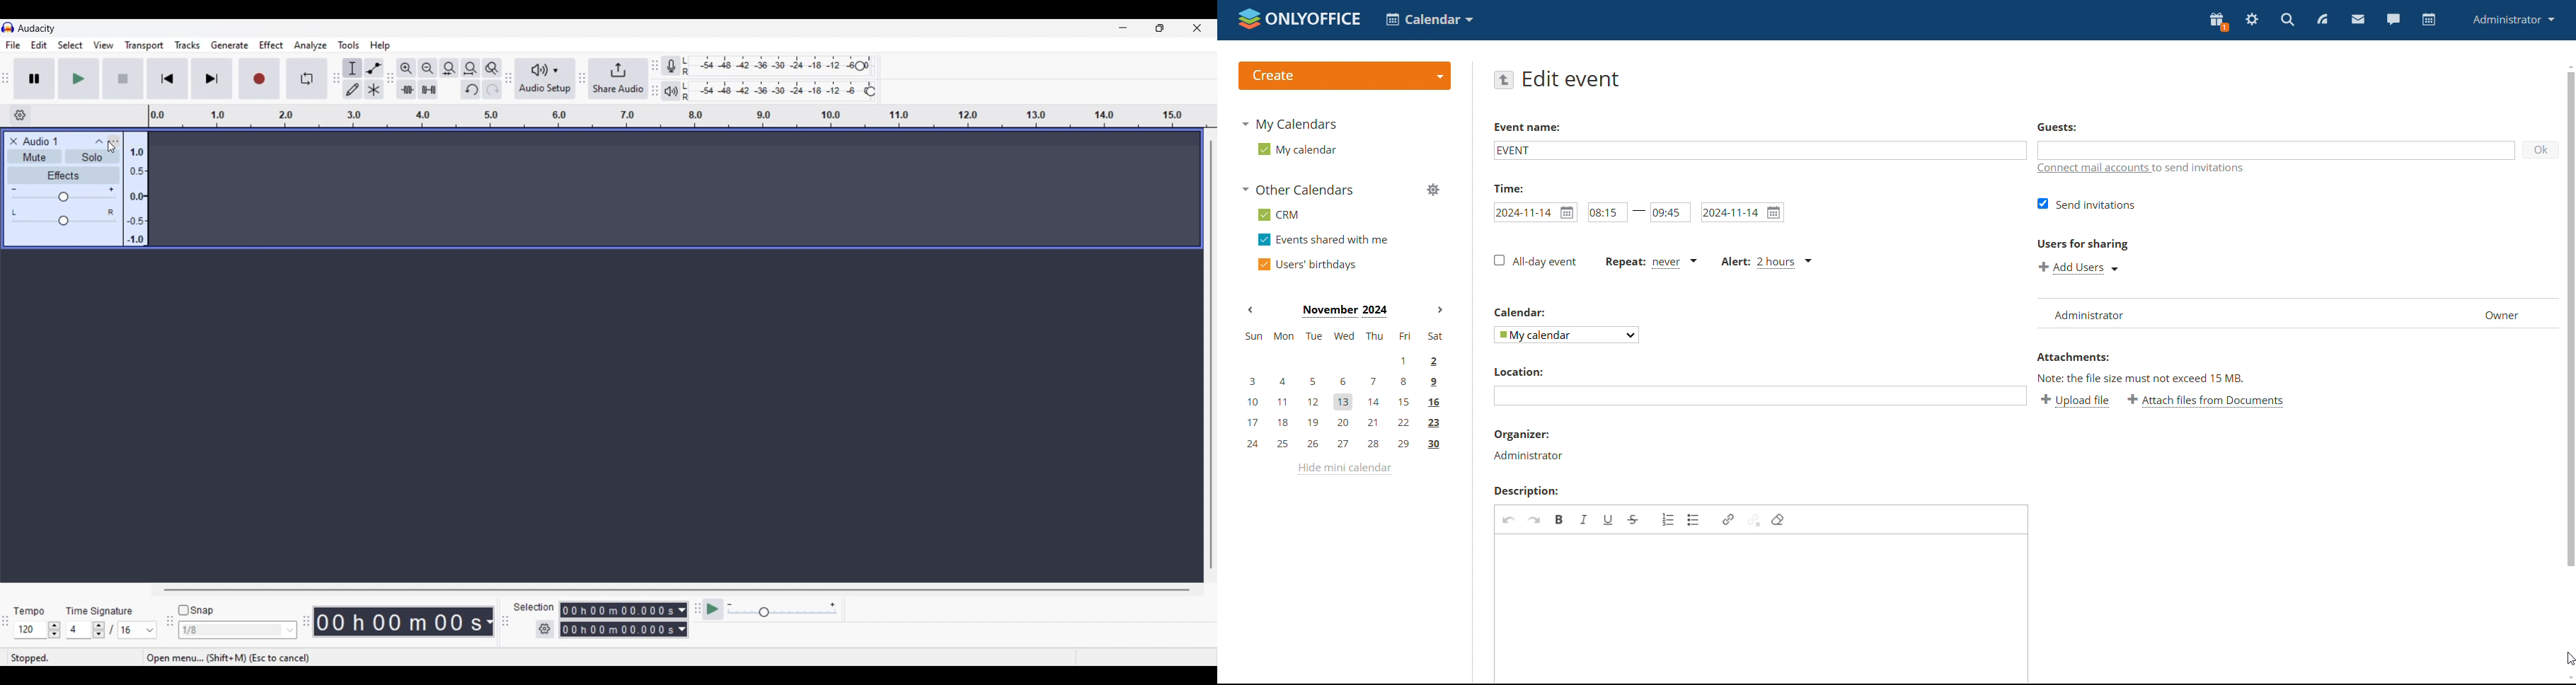 The image size is (2576, 700). What do you see at coordinates (311, 45) in the screenshot?
I see `Analyze menu` at bounding box center [311, 45].